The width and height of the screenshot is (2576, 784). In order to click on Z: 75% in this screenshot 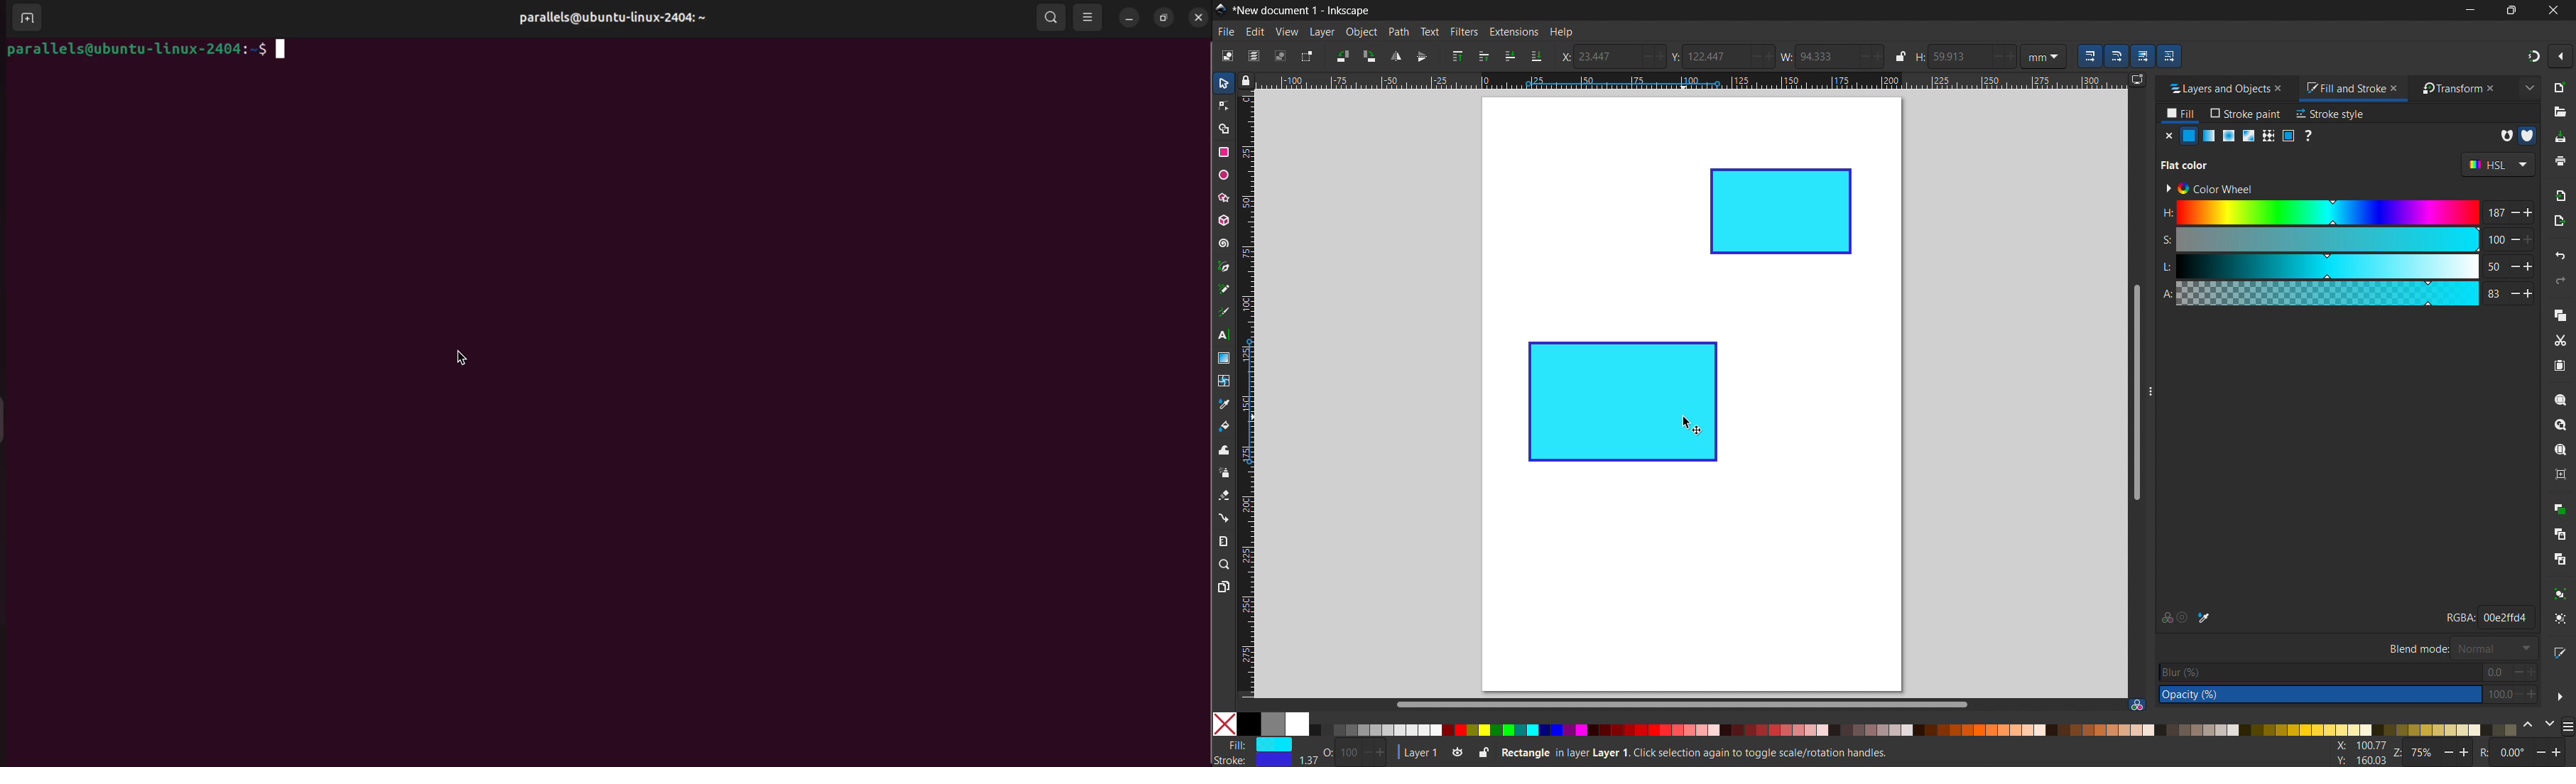, I will do `click(2433, 754)`.